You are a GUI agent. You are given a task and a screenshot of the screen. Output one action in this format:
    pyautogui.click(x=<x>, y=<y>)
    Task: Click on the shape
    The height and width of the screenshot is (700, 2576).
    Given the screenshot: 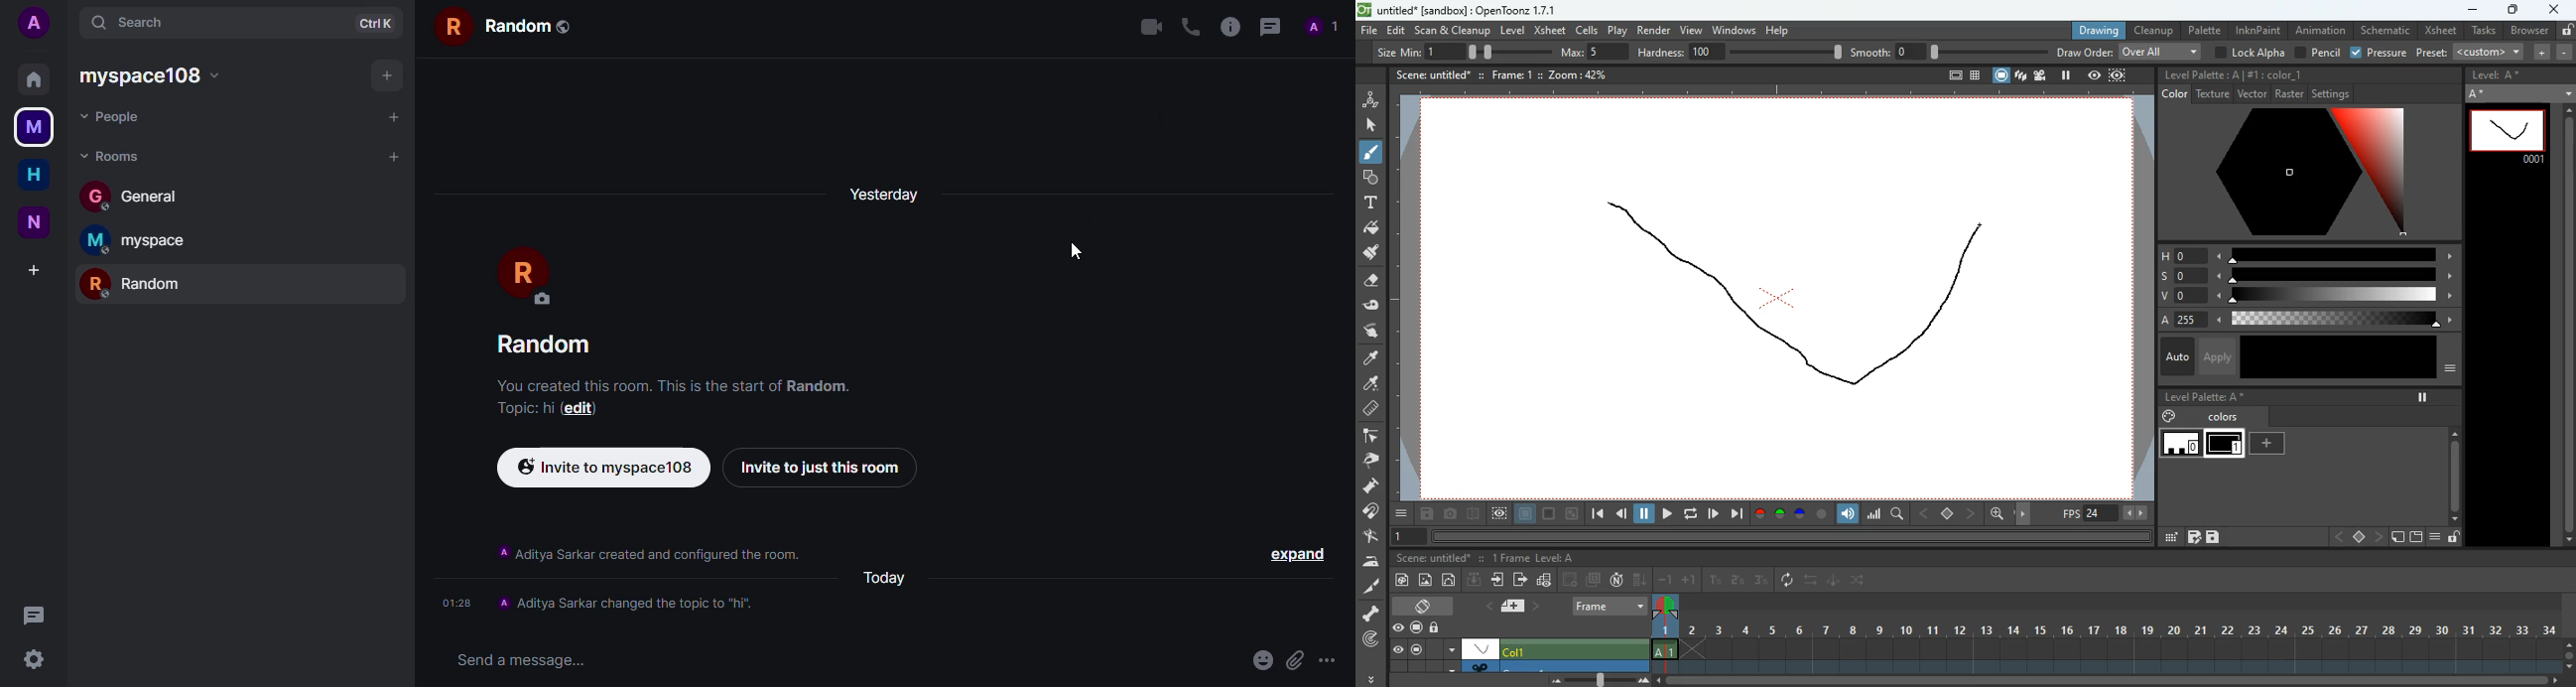 What is the action you would take?
    pyautogui.click(x=1367, y=176)
    